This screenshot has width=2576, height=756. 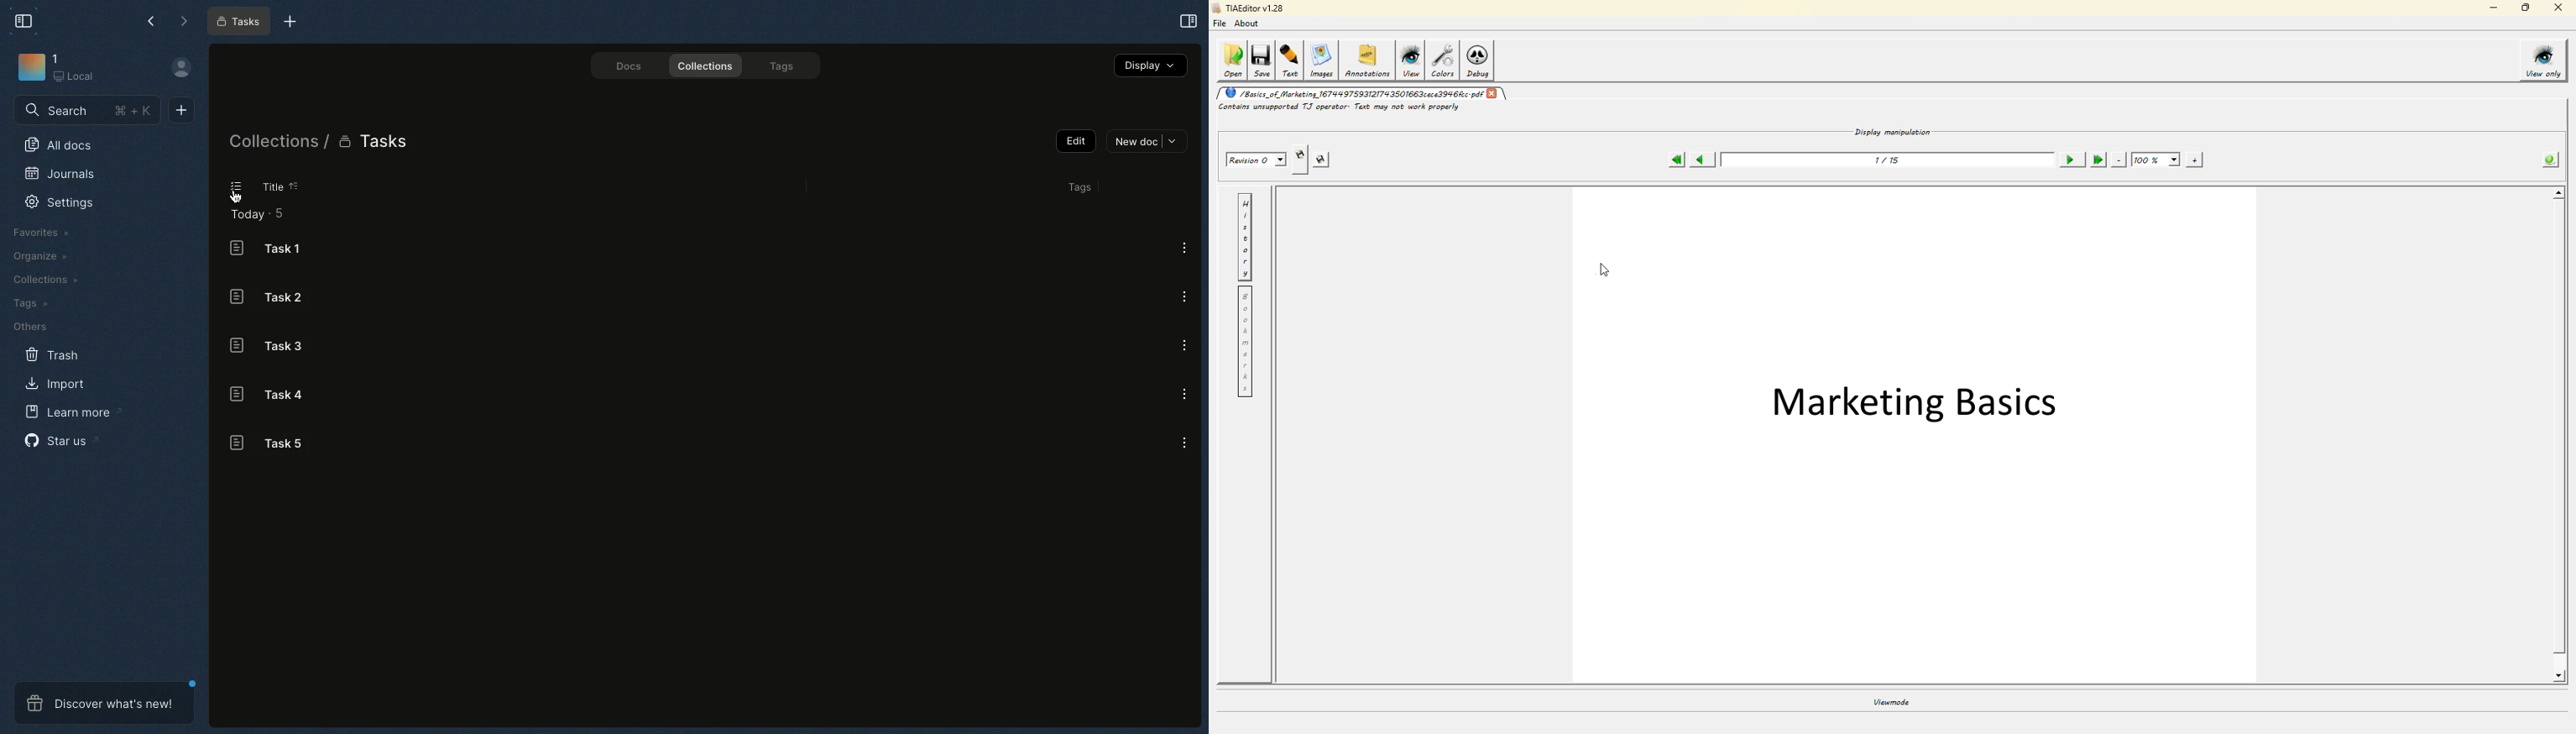 I want to click on Journals, so click(x=60, y=174).